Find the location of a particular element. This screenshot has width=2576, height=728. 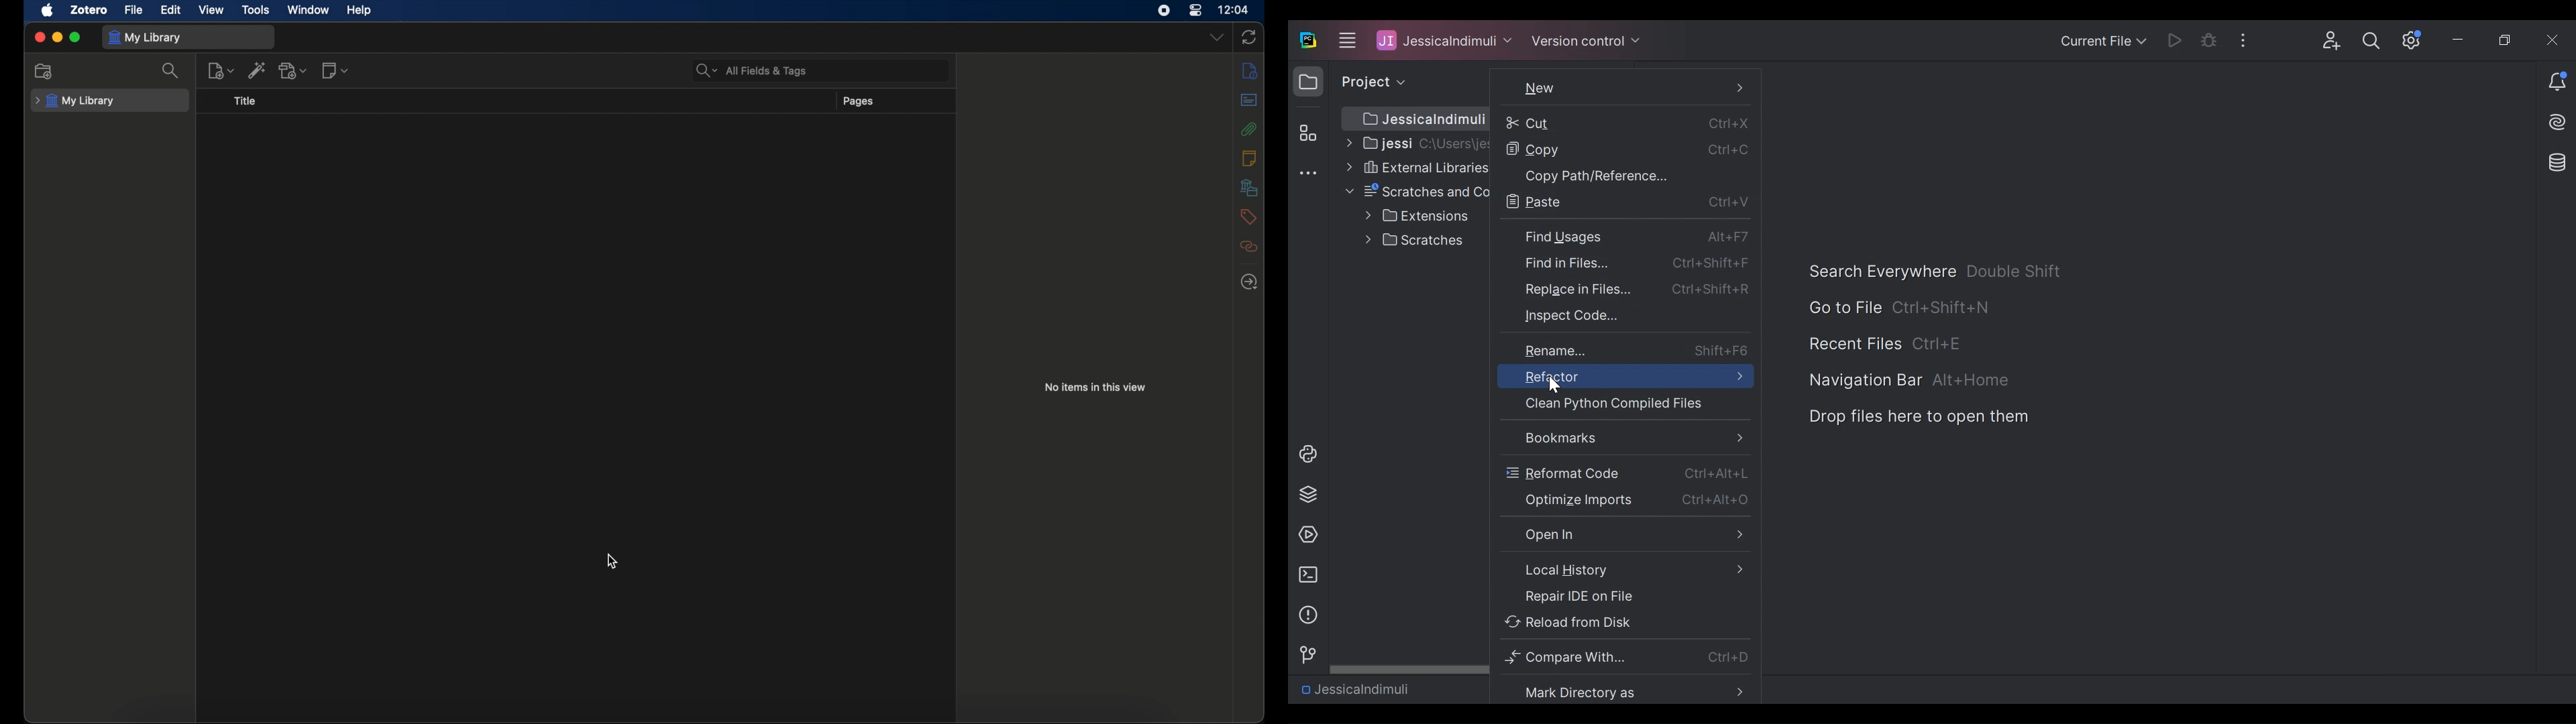

Database is located at coordinates (2555, 162).